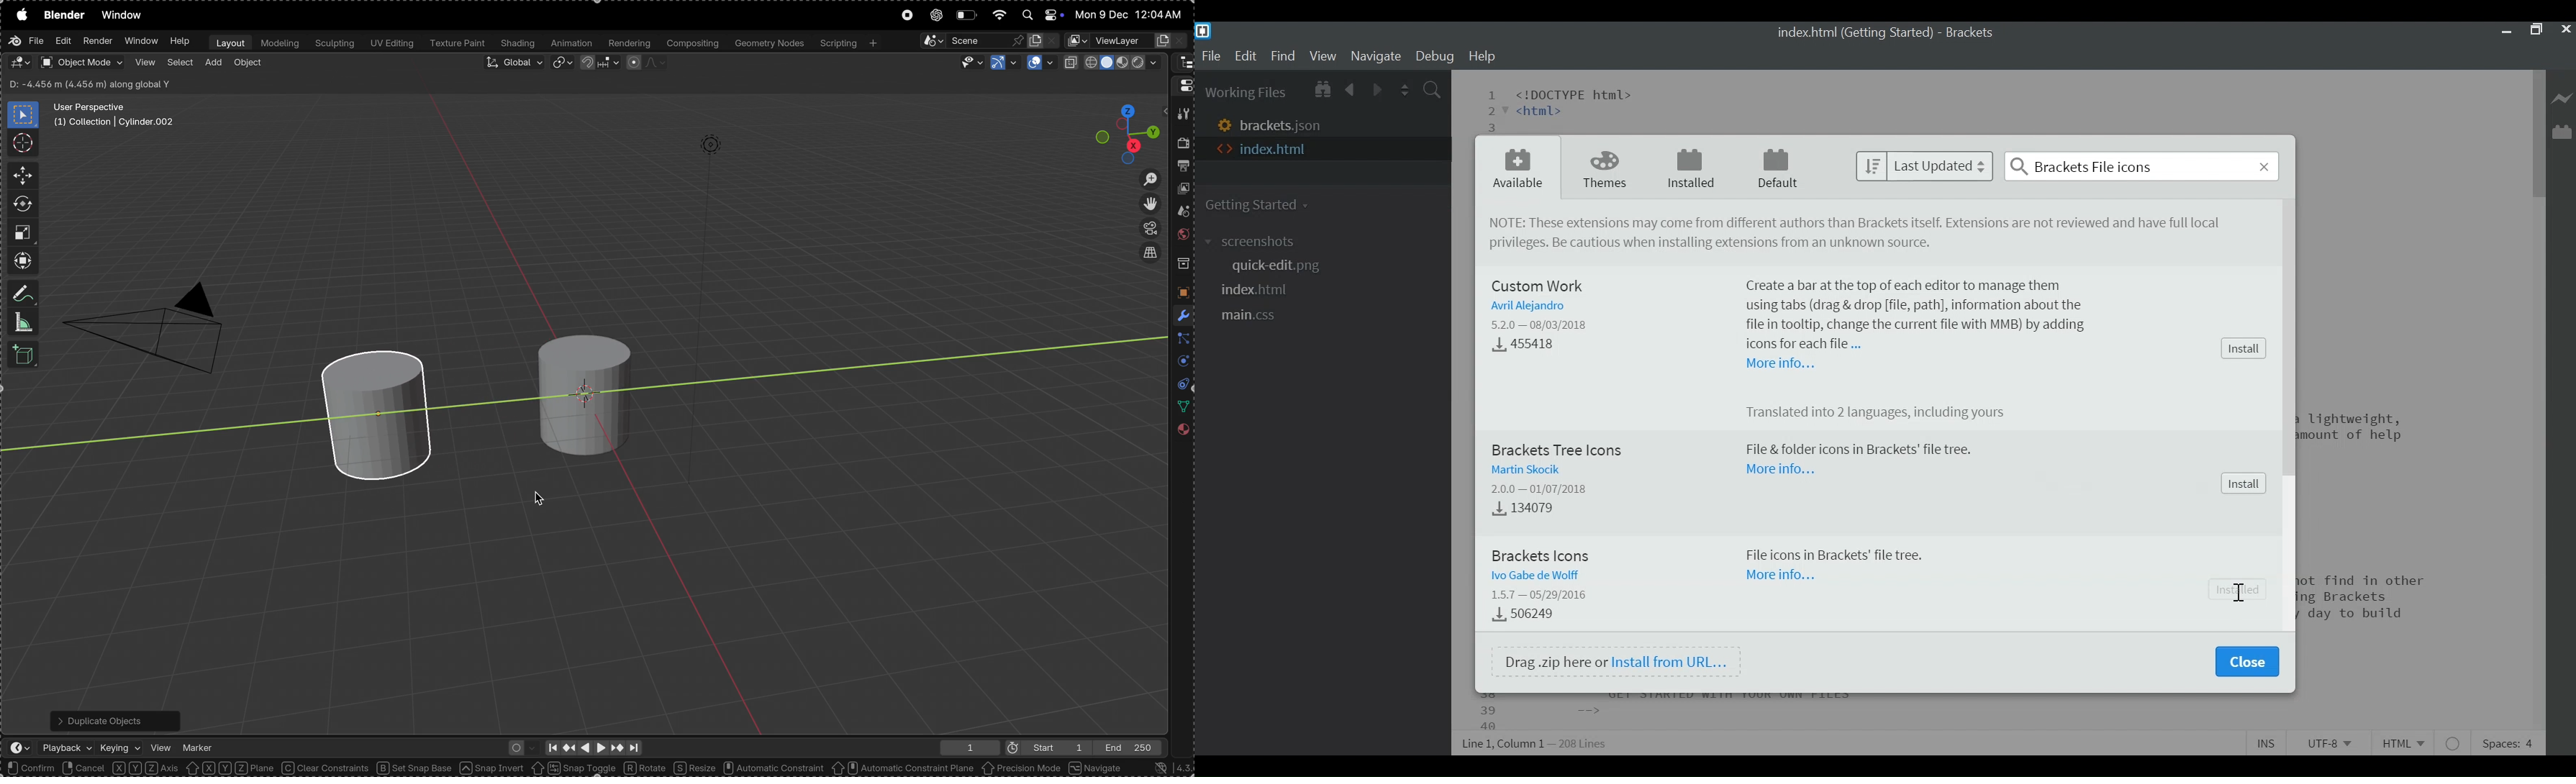 The width and height of the screenshot is (2576, 784). Describe the element at coordinates (1323, 57) in the screenshot. I see `View` at that location.